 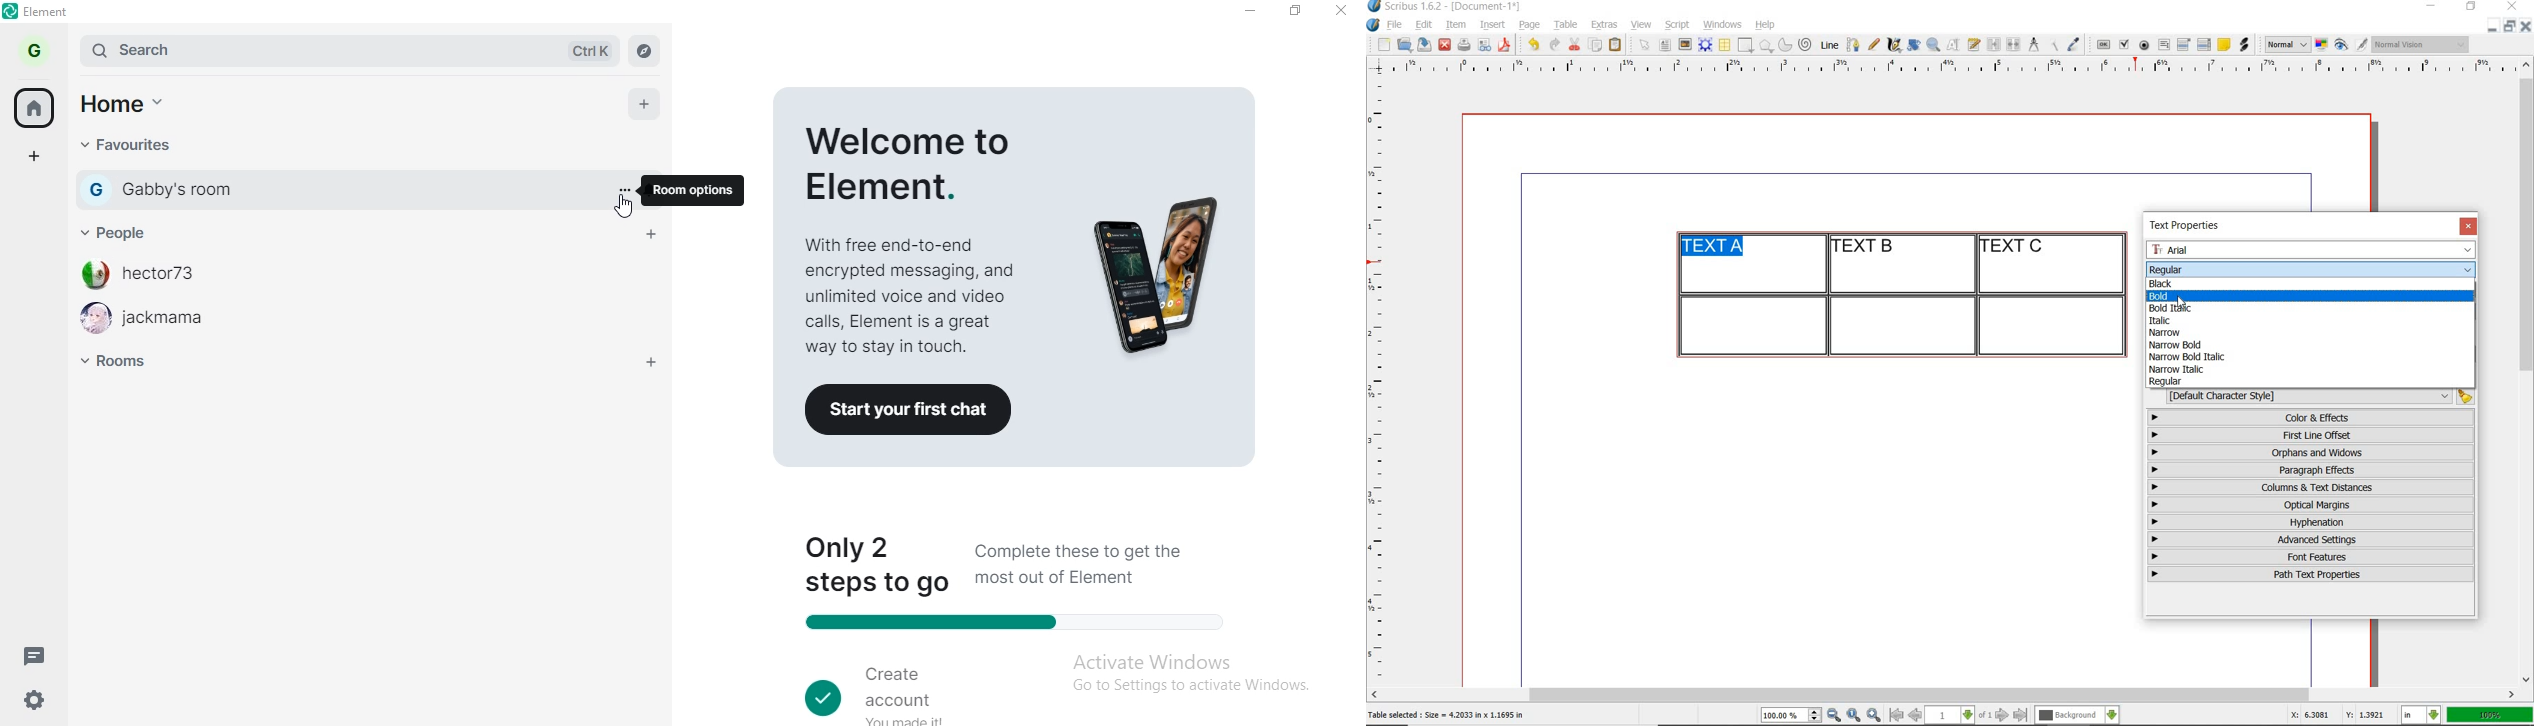 I want to click on path text properties, so click(x=2309, y=574).